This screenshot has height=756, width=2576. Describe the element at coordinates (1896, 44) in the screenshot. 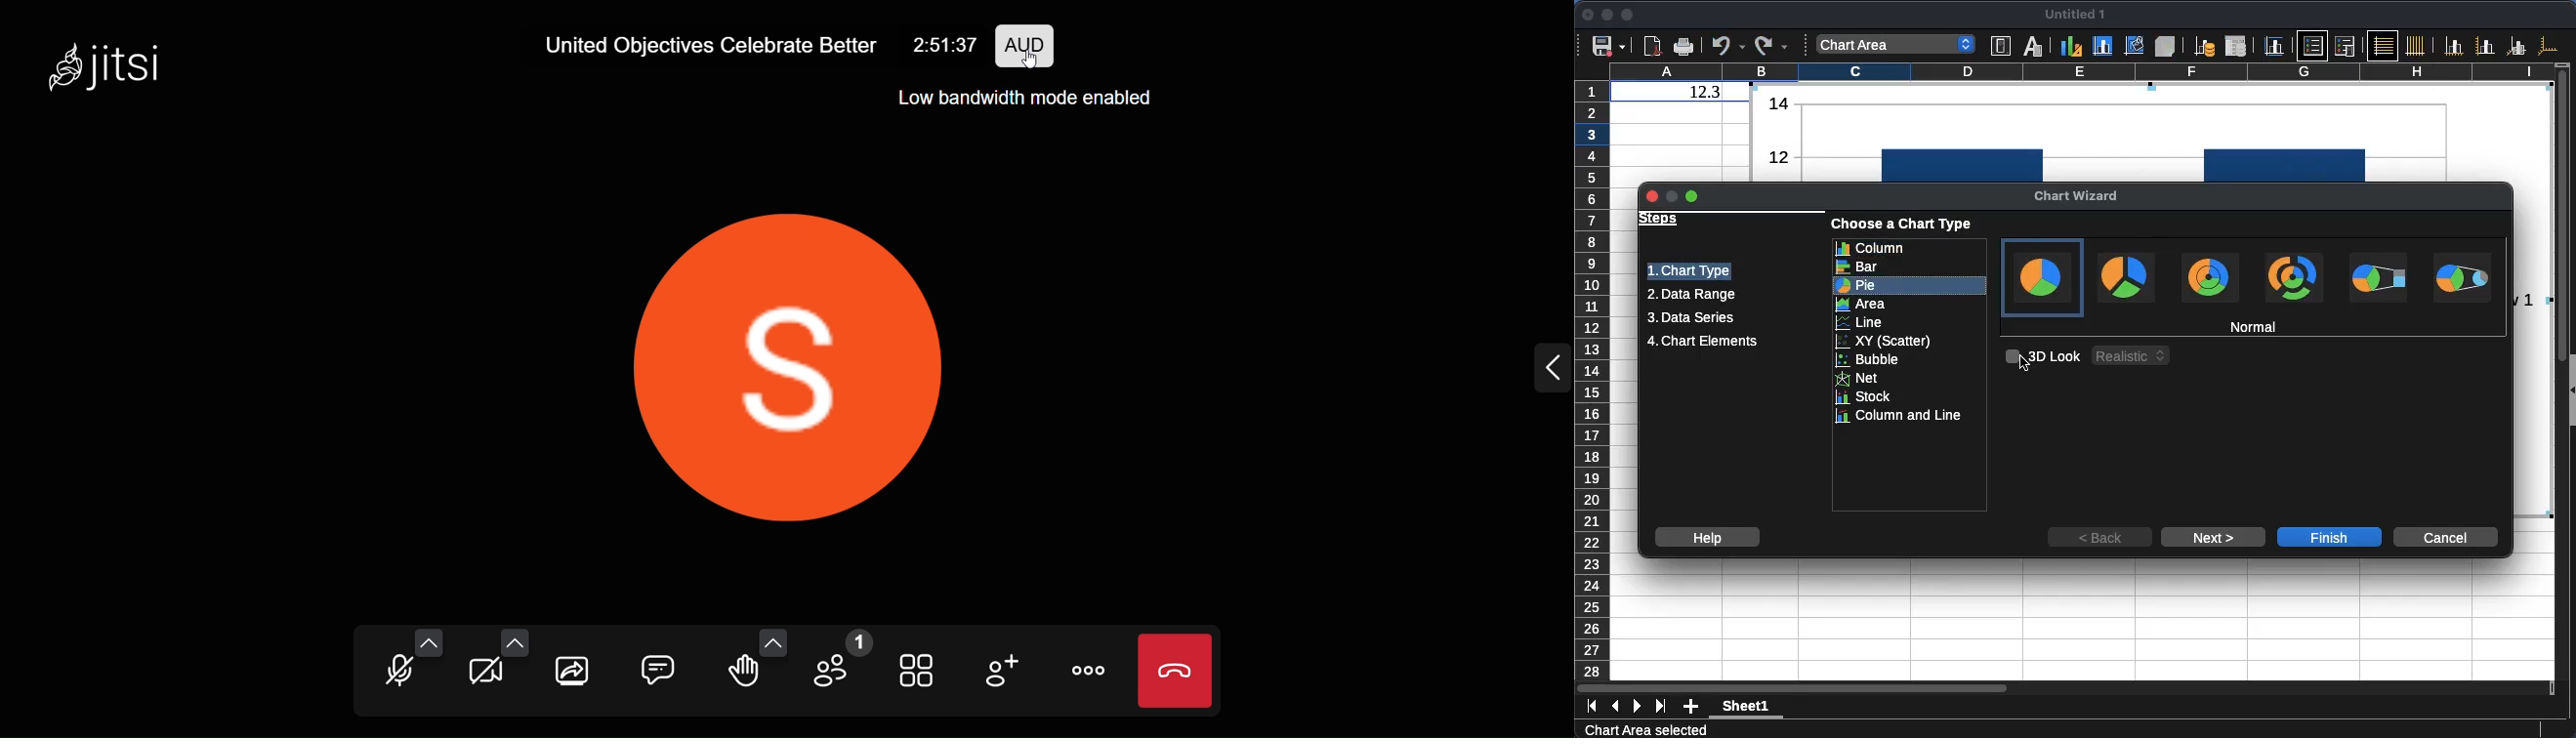

I see `Select chart element` at that location.